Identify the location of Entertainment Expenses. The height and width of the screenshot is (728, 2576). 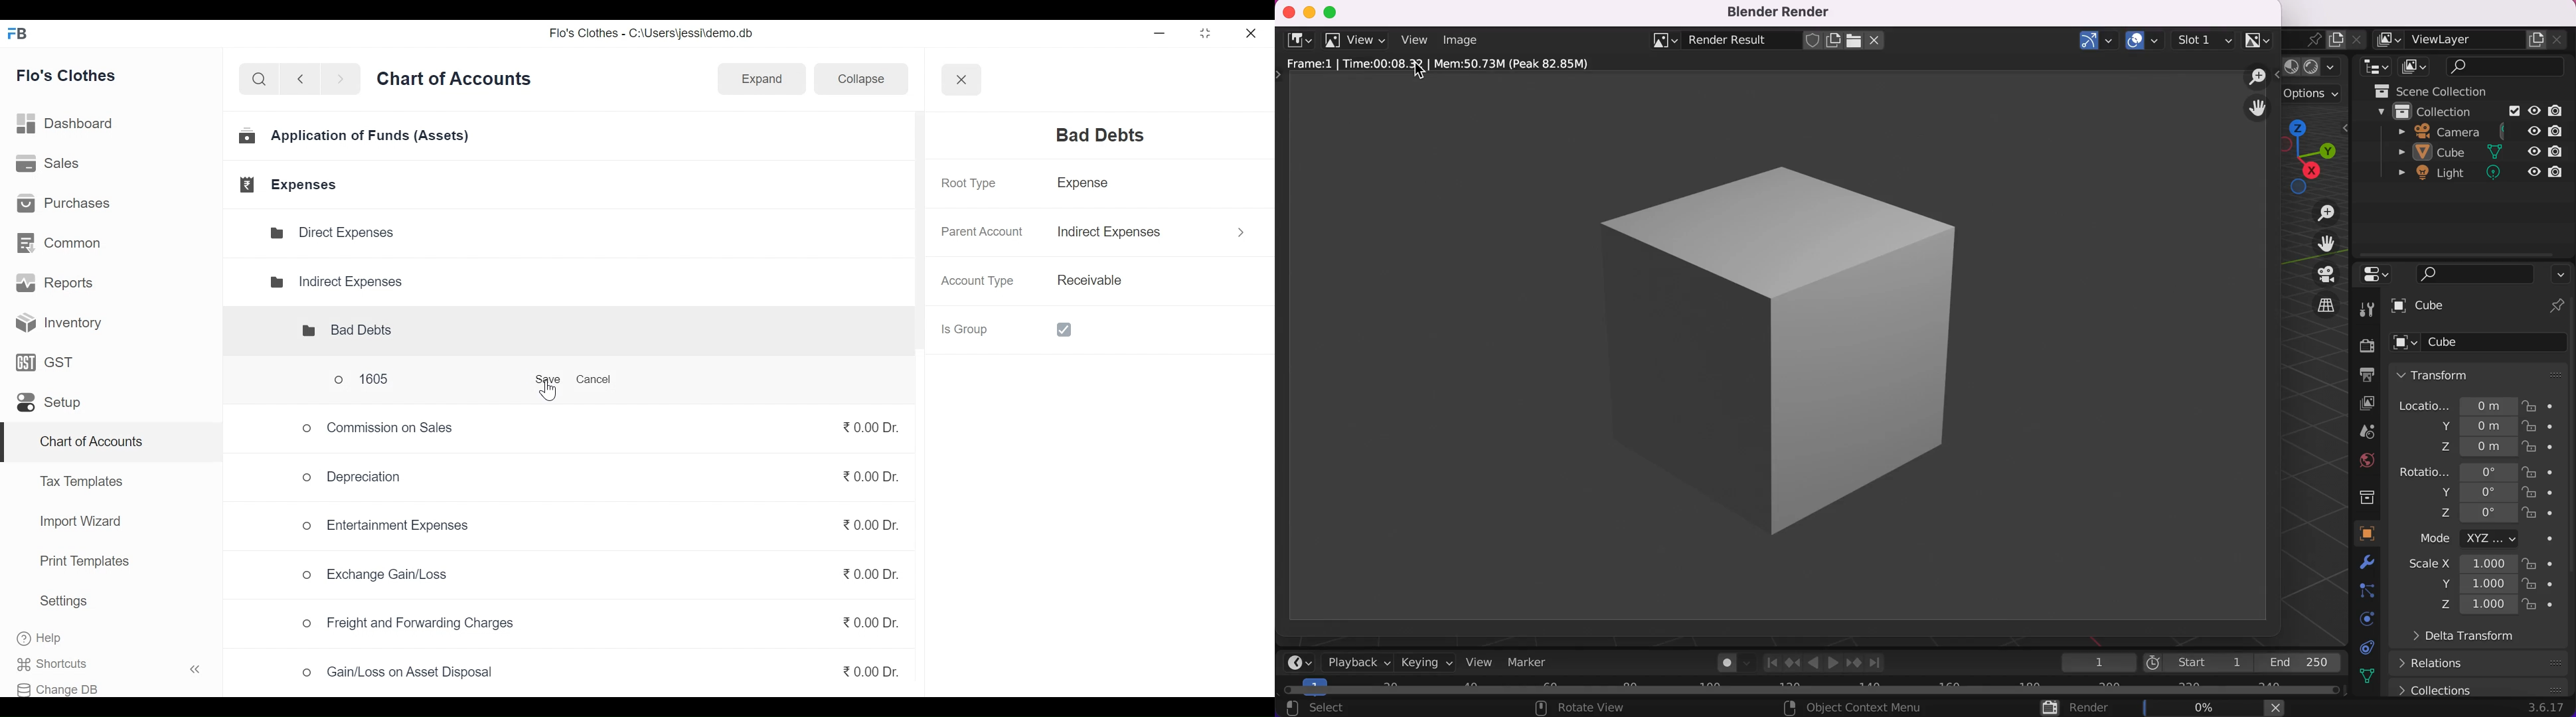
(388, 525).